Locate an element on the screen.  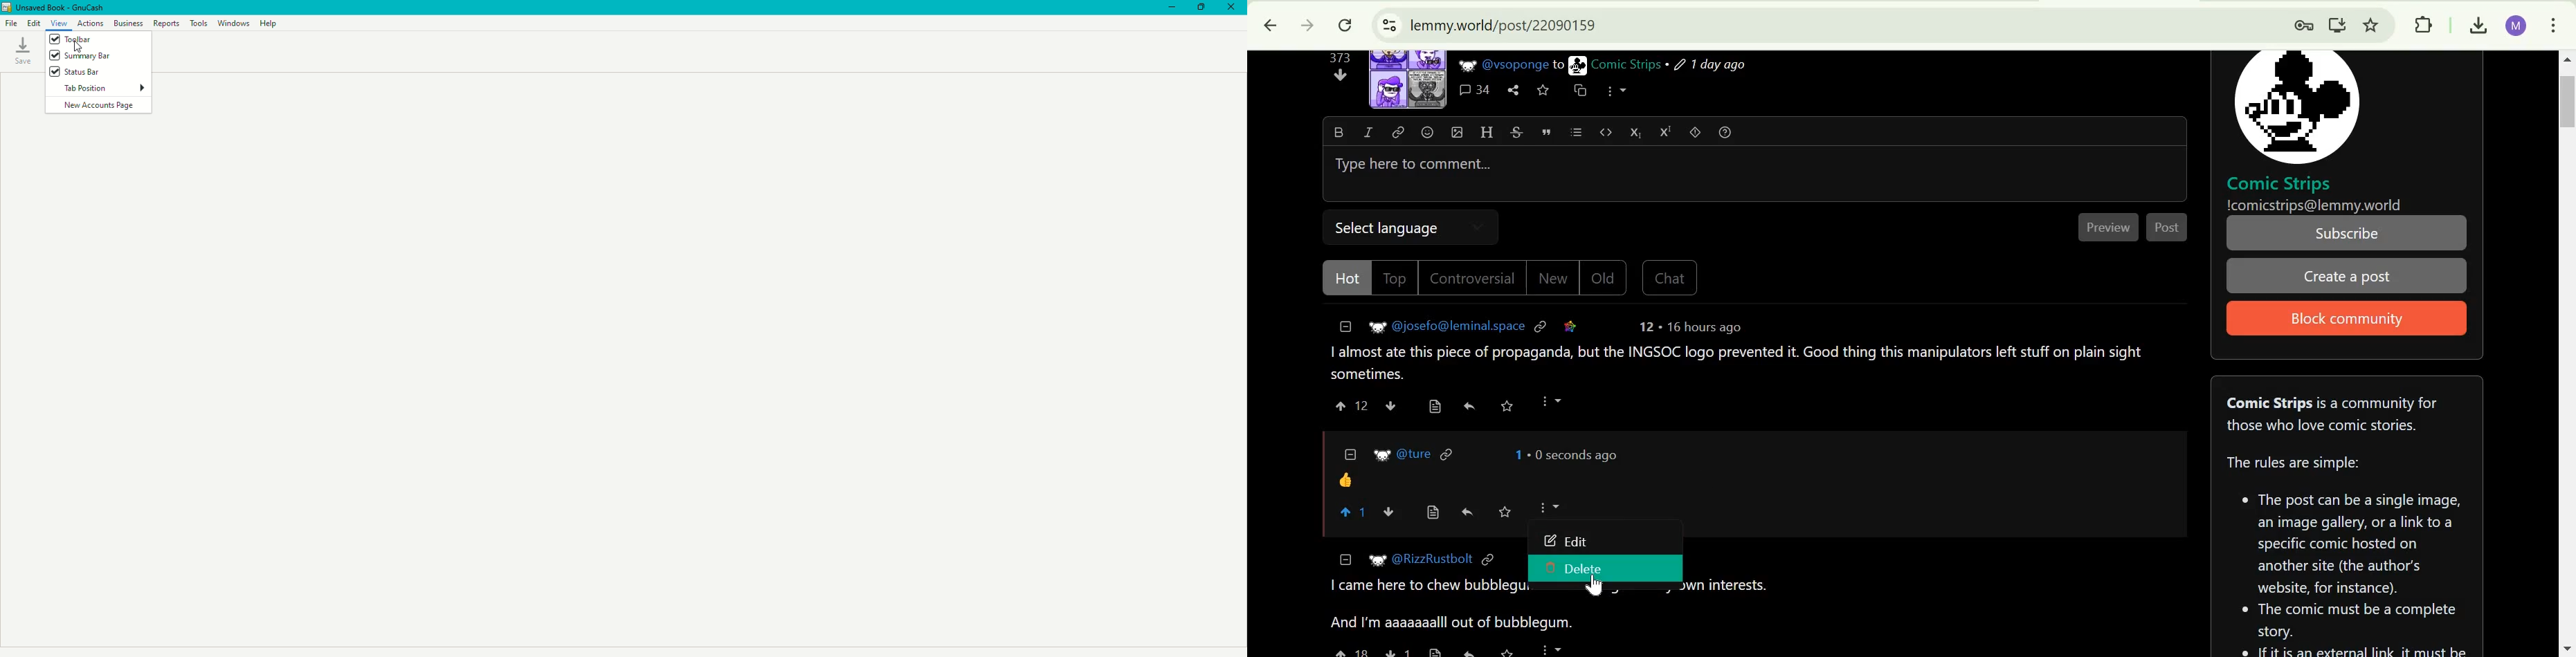
Top is located at coordinates (1397, 278).